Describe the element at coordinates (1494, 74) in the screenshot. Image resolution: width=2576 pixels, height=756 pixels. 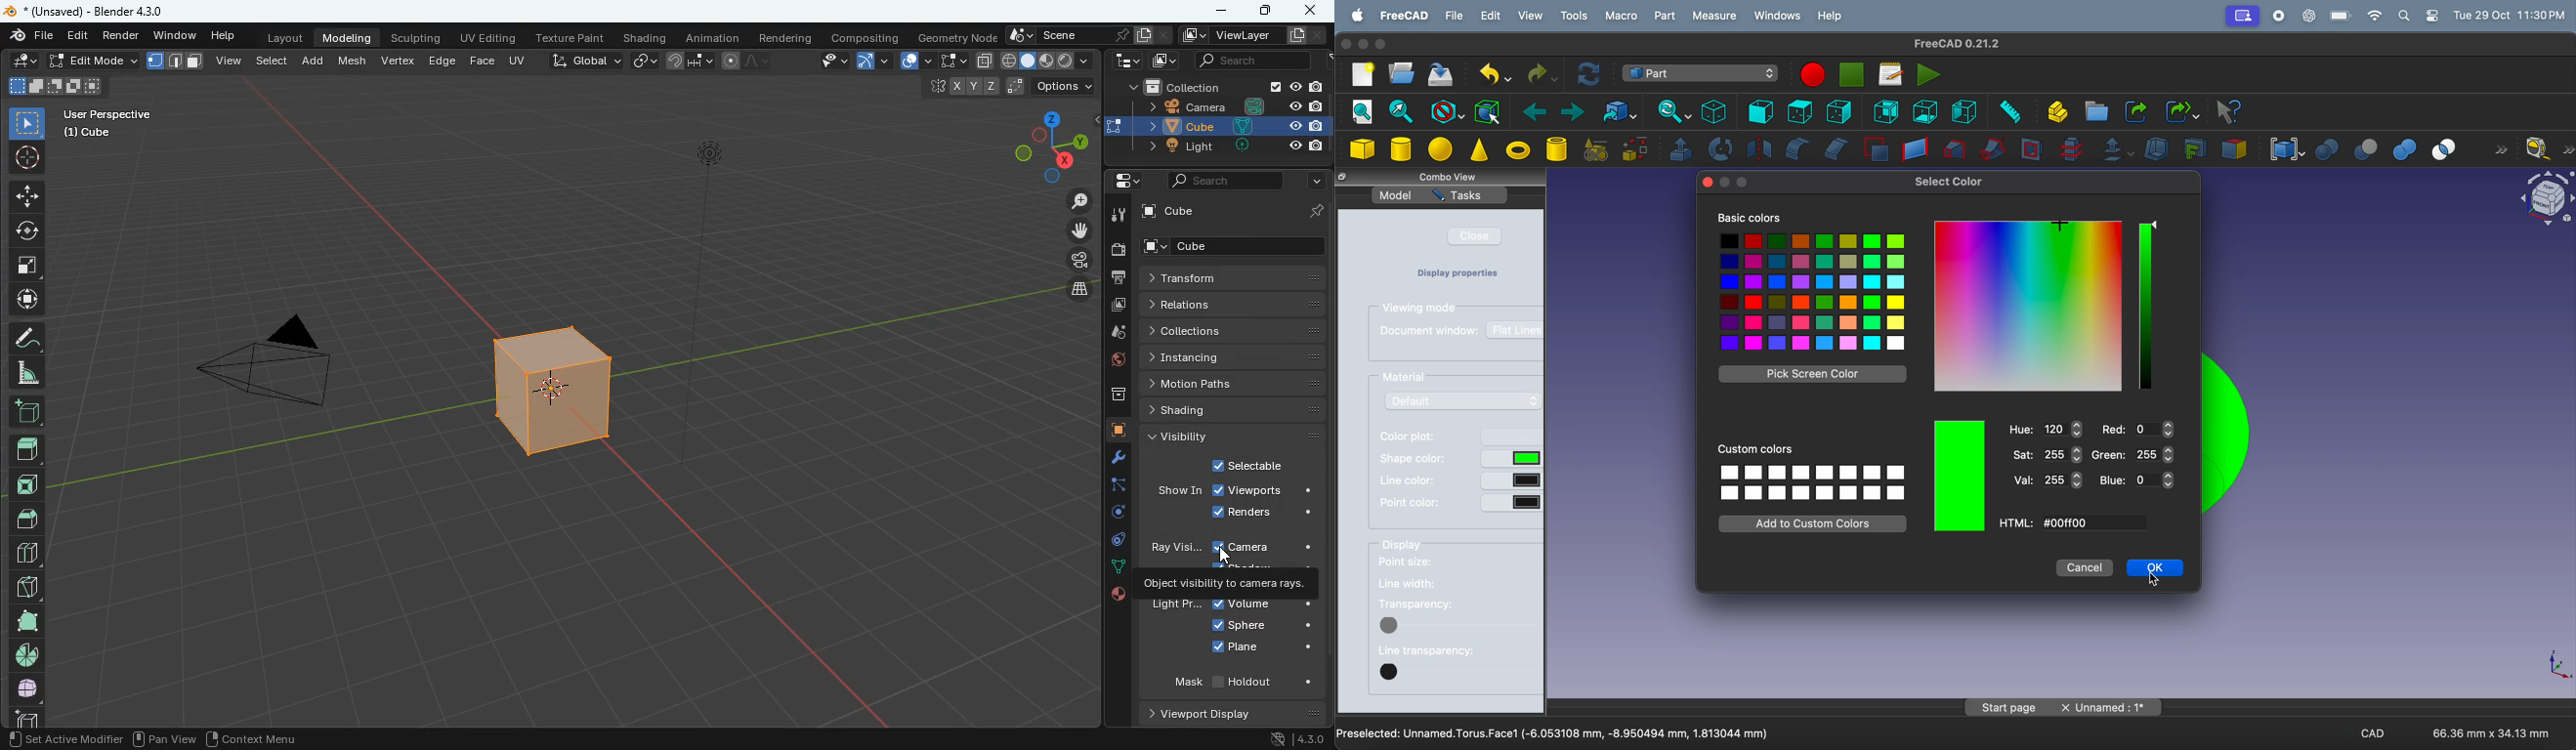
I see `undo` at that location.